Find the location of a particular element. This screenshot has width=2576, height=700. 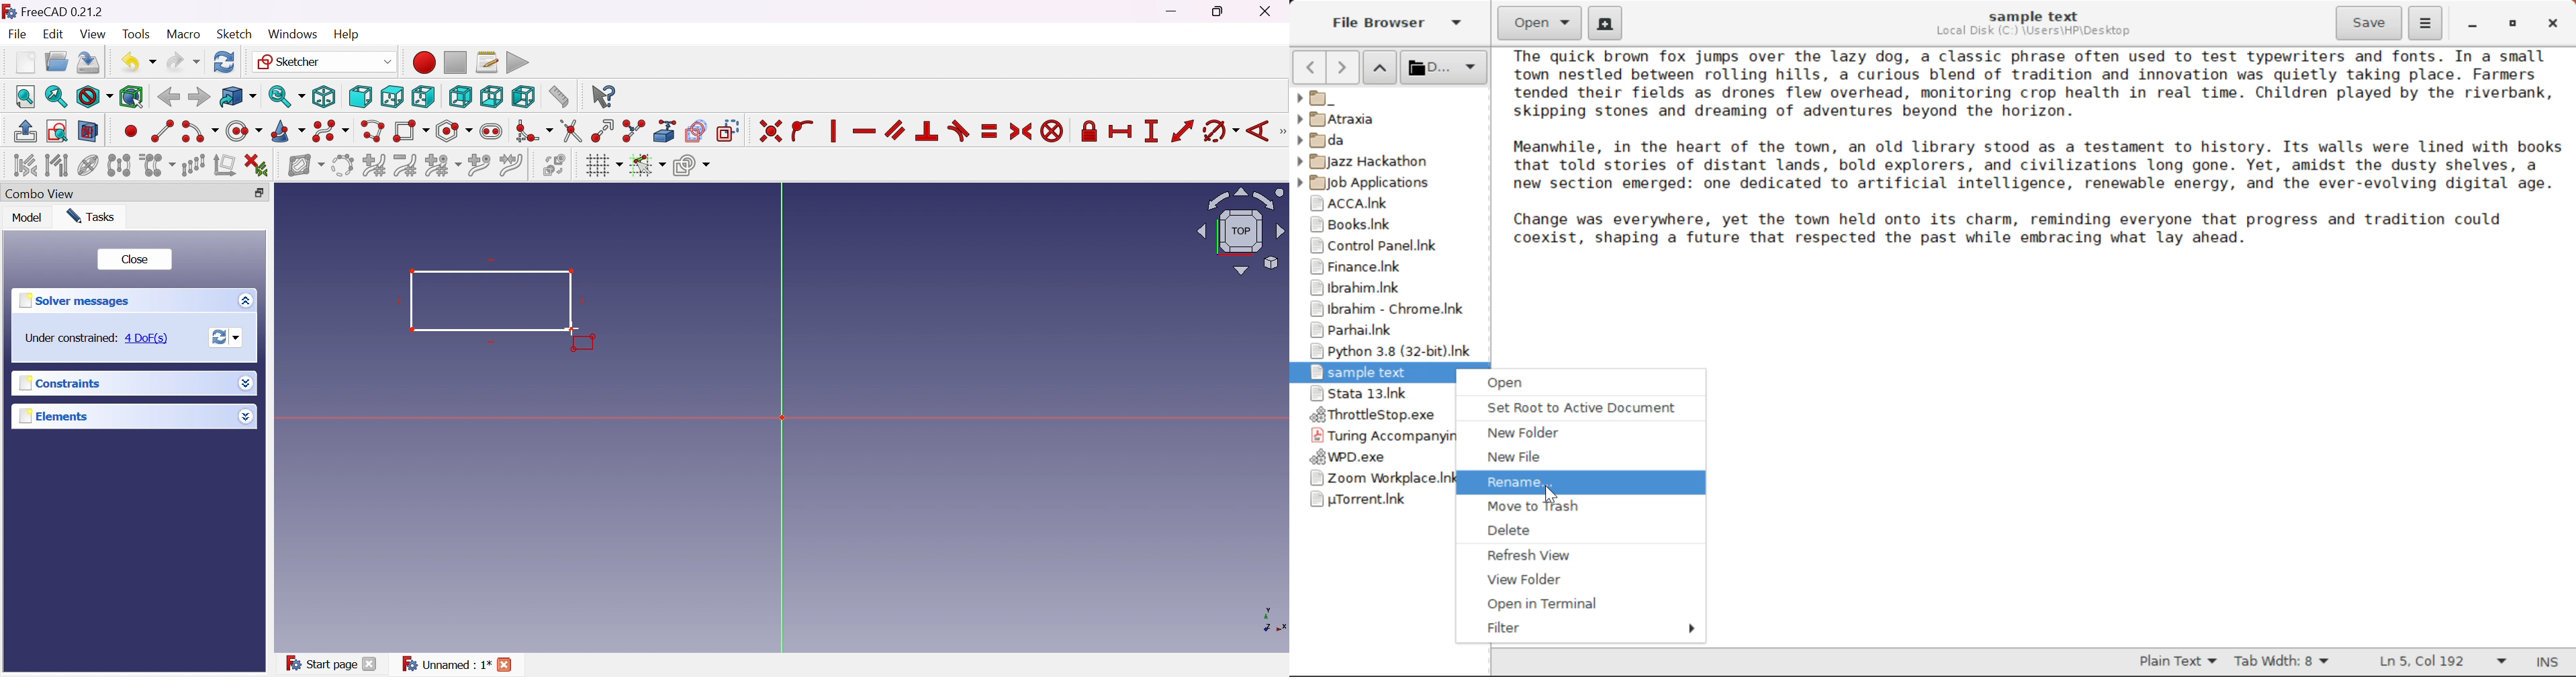

Filter is located at coordinates (1580, 627).